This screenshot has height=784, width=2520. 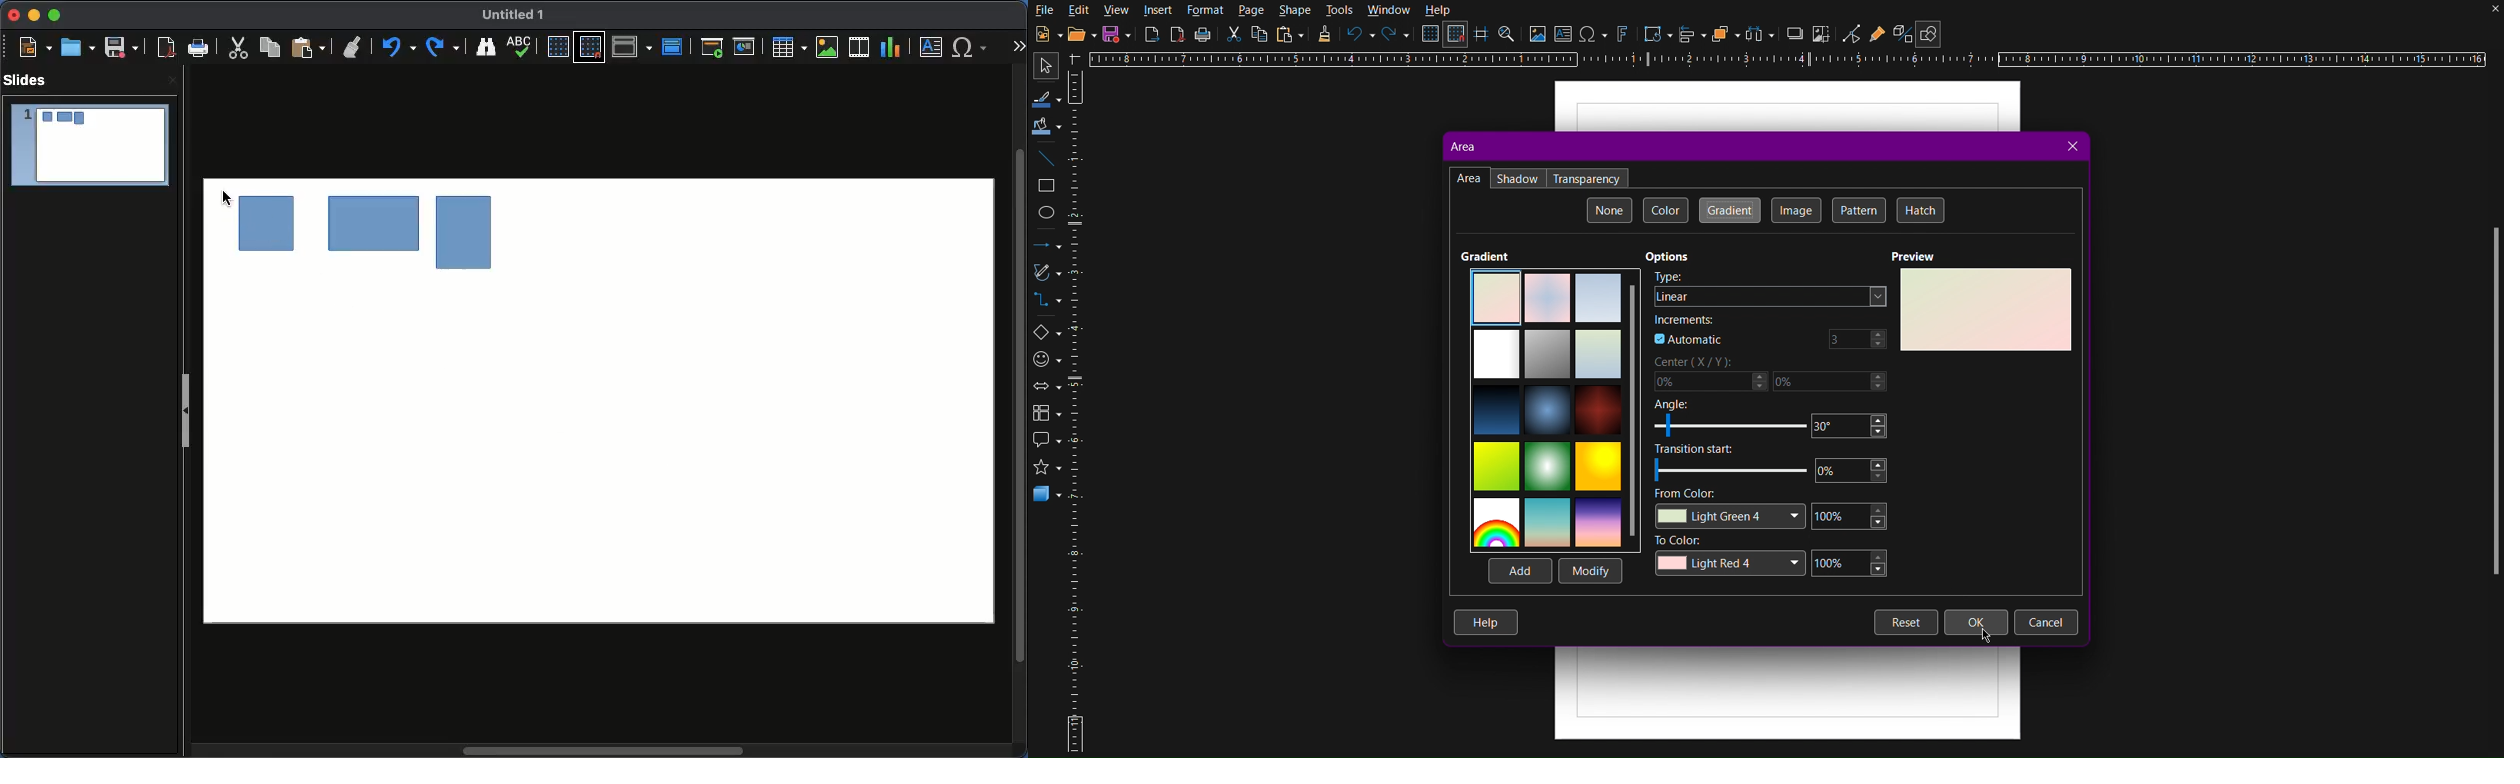 What do you see at coordinates (1774, 558) in the screenshot?
I see `To Color` at bounding box center [1774, 558].